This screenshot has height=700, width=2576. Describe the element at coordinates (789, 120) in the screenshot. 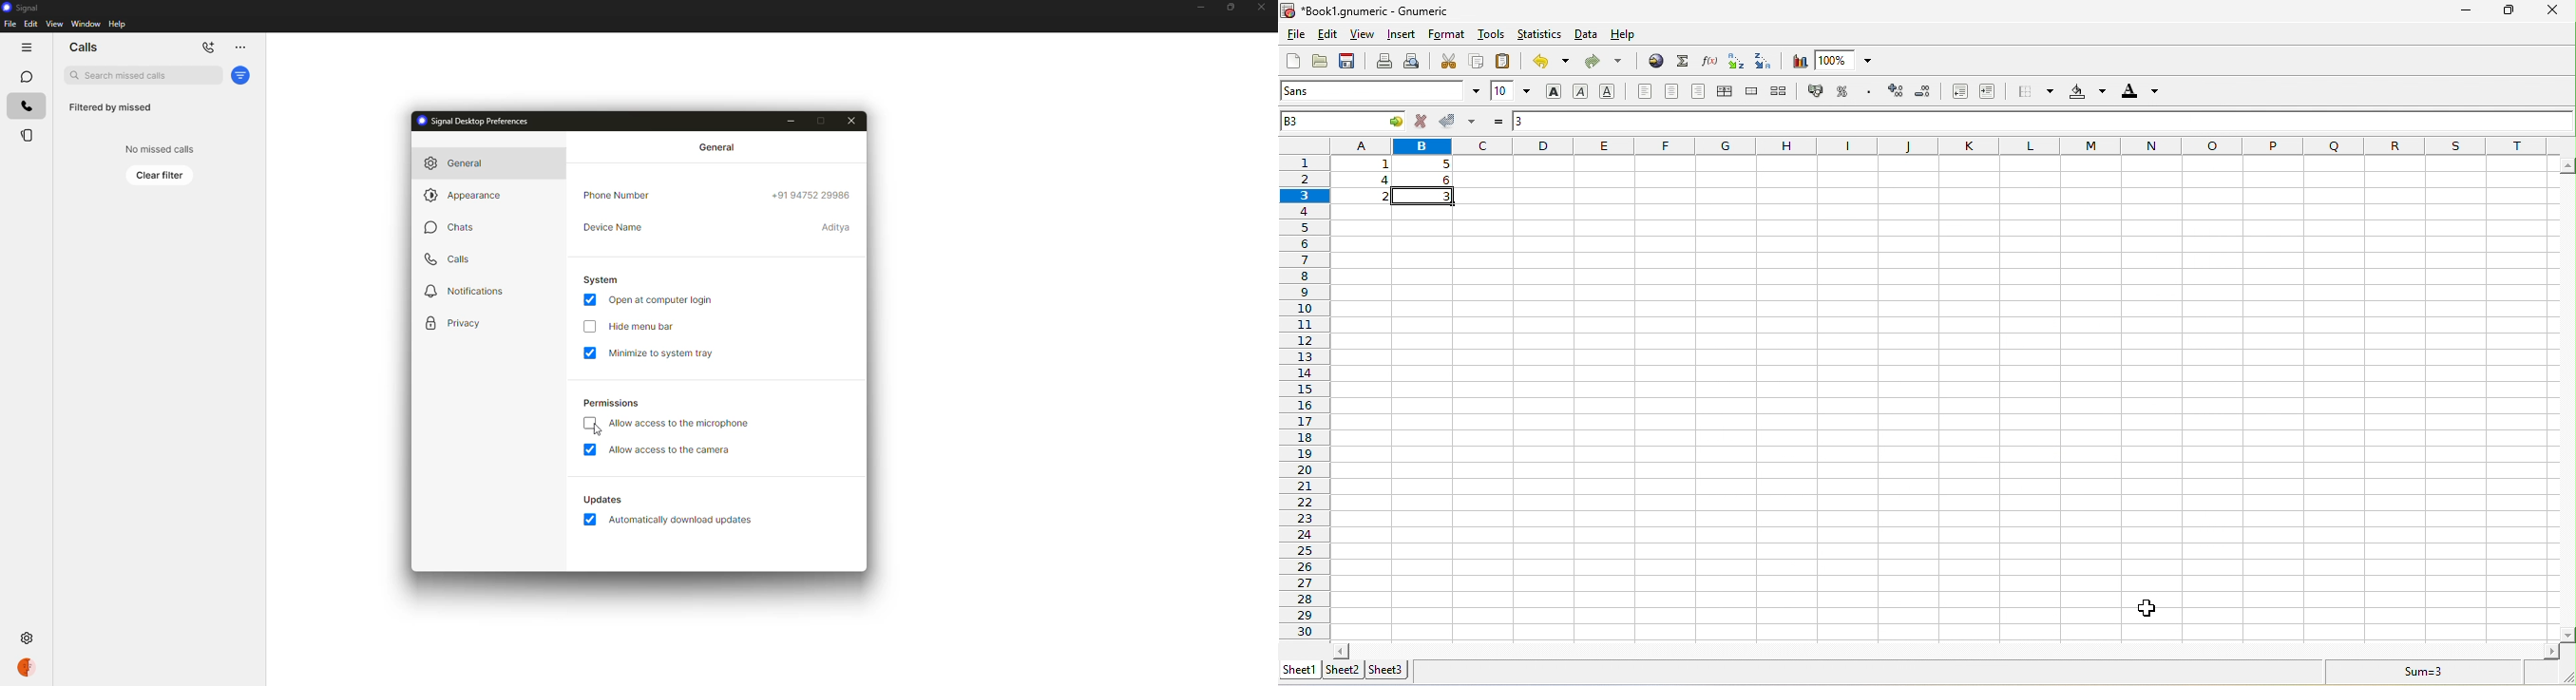

I see `minimize` at that location.